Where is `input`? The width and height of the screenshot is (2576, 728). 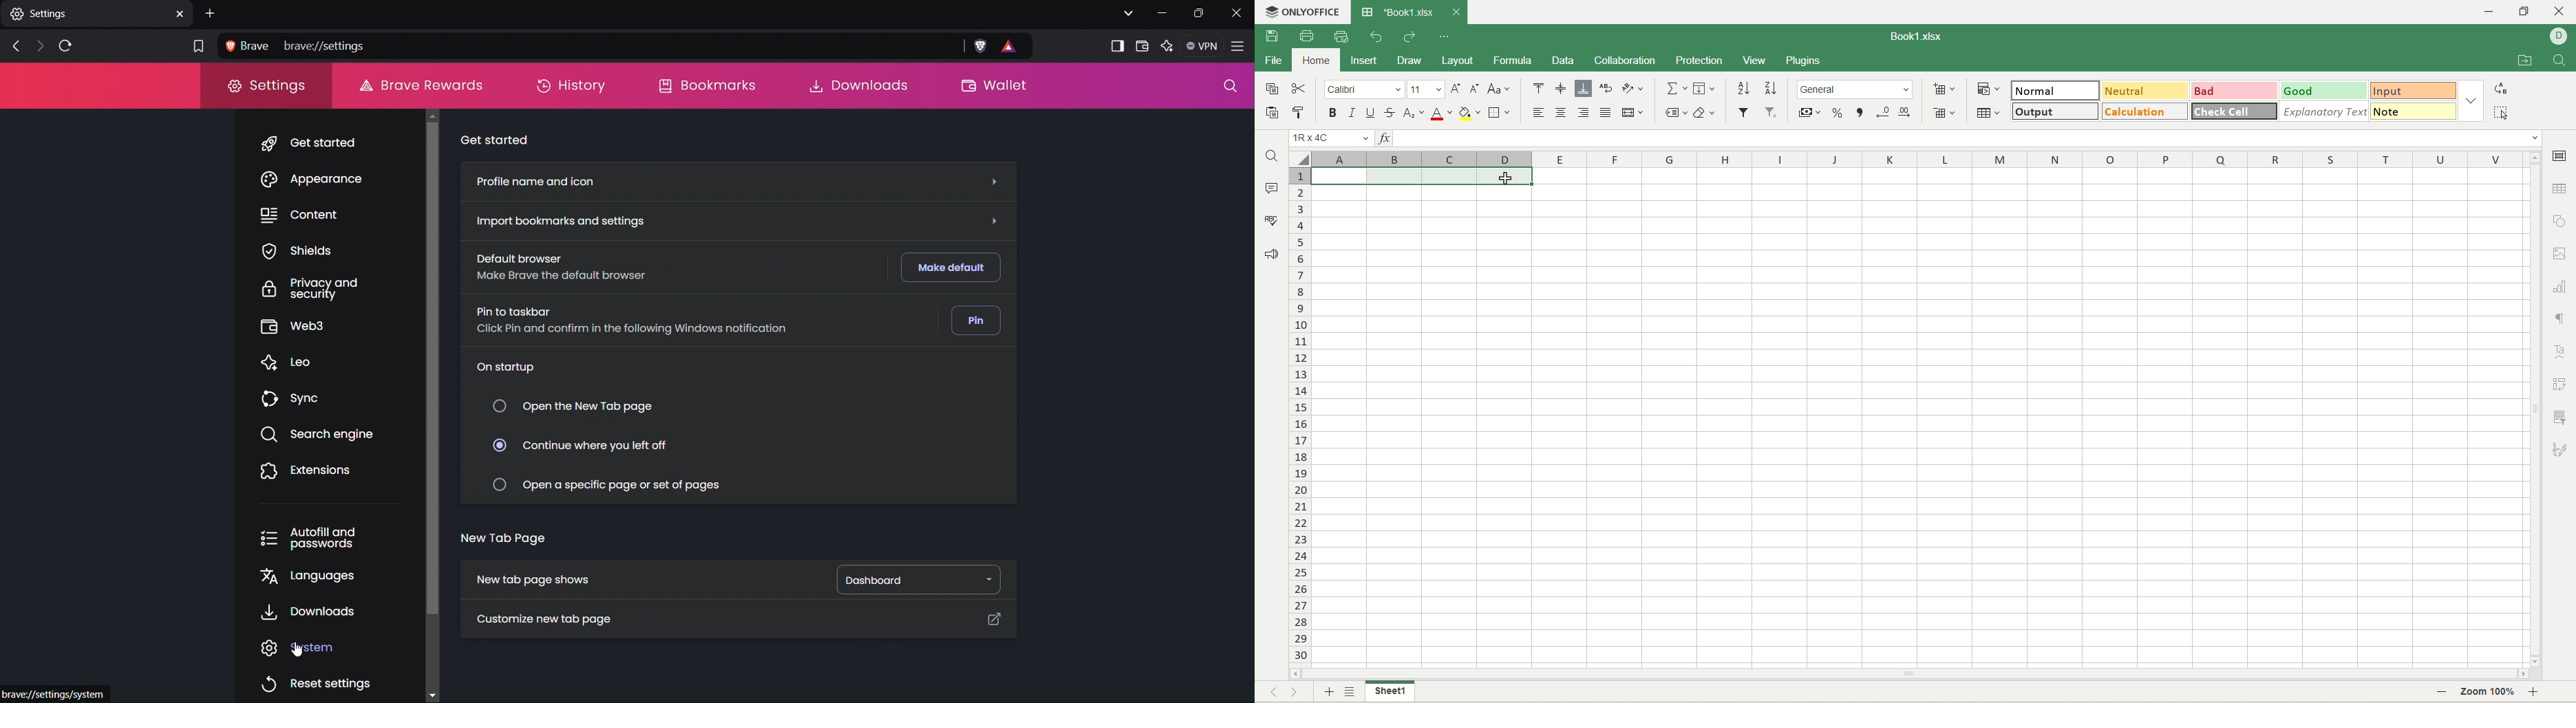 input is located at coordinates (2414, 91).